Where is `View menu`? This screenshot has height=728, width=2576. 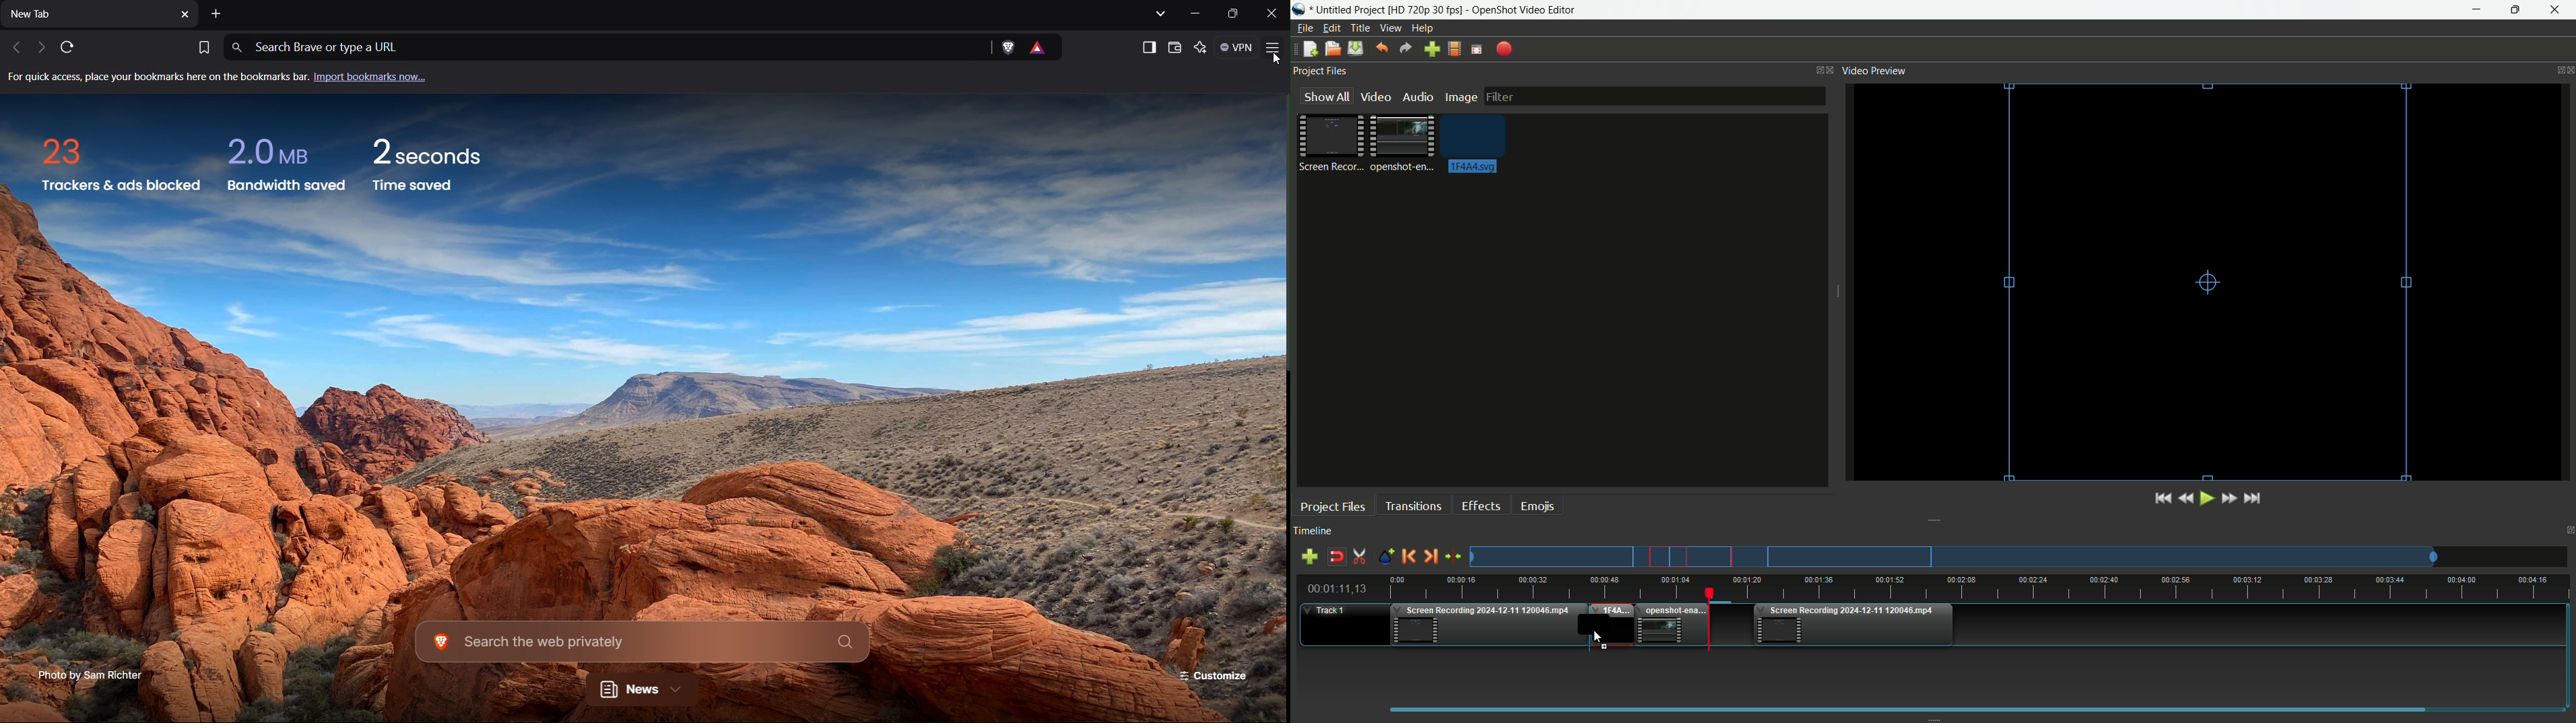 View menu is located at coordinates (1389, 29).